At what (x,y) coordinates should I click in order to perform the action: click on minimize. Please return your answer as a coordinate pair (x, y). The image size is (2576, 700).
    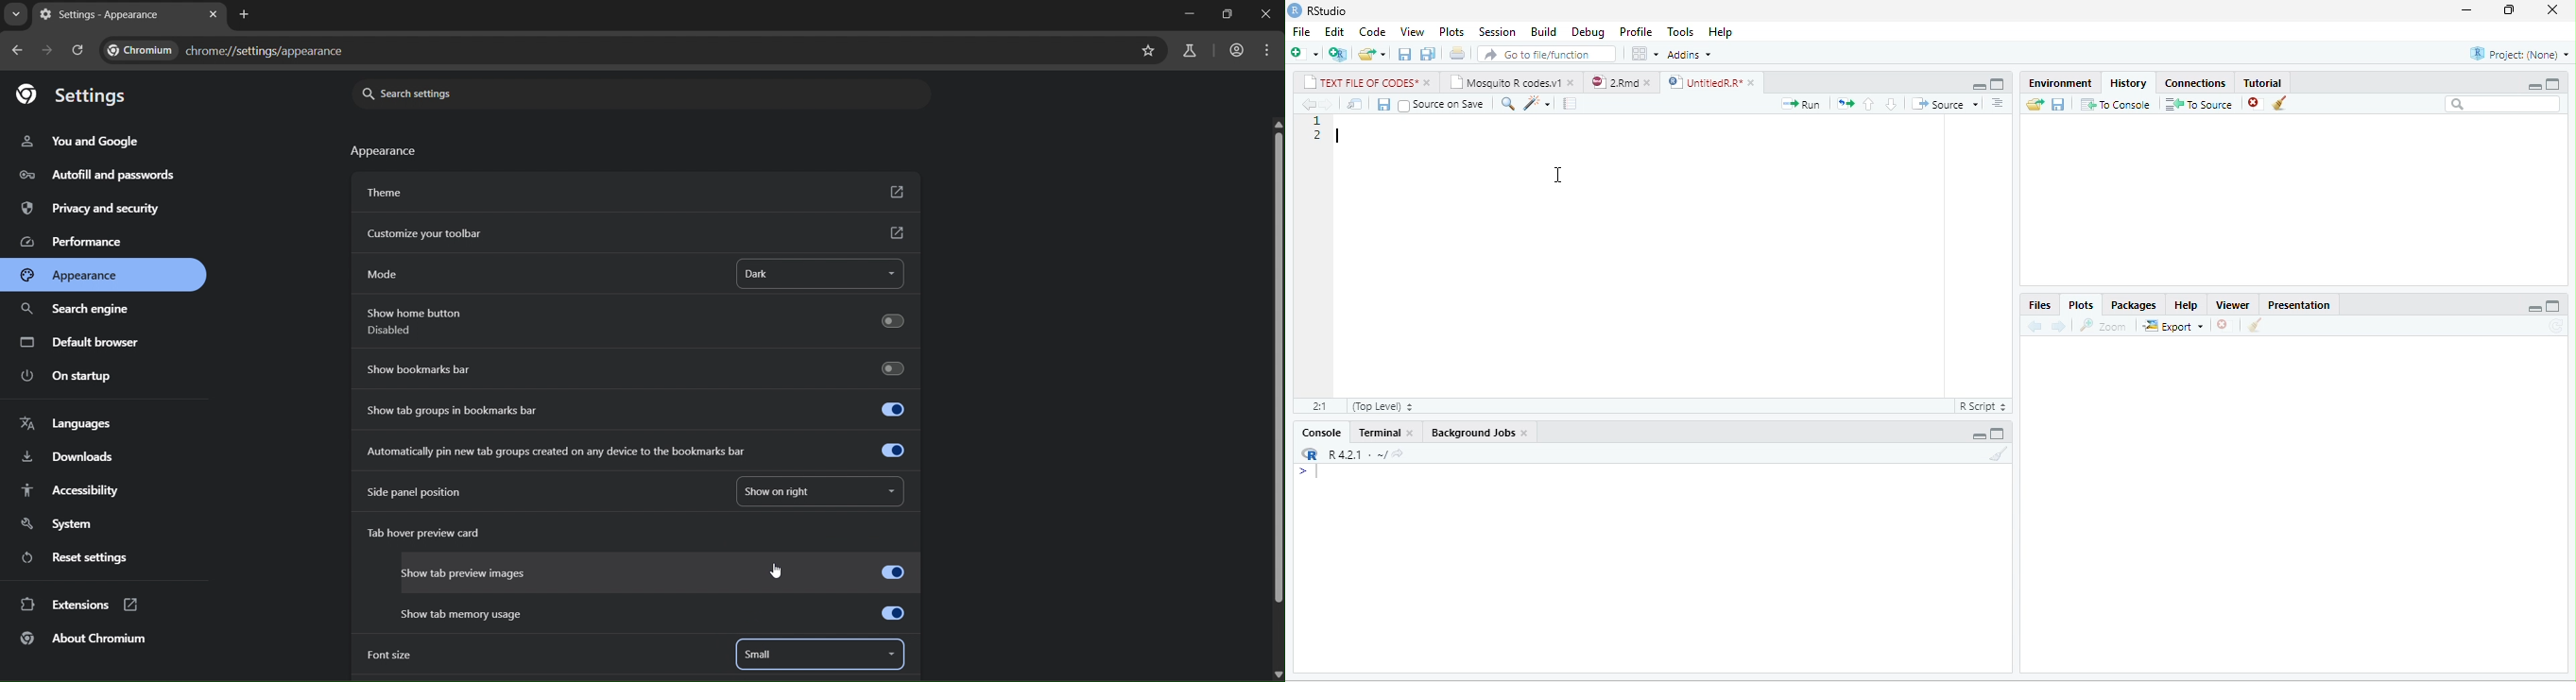
    Looking at the image, I should click on (2533, 86).